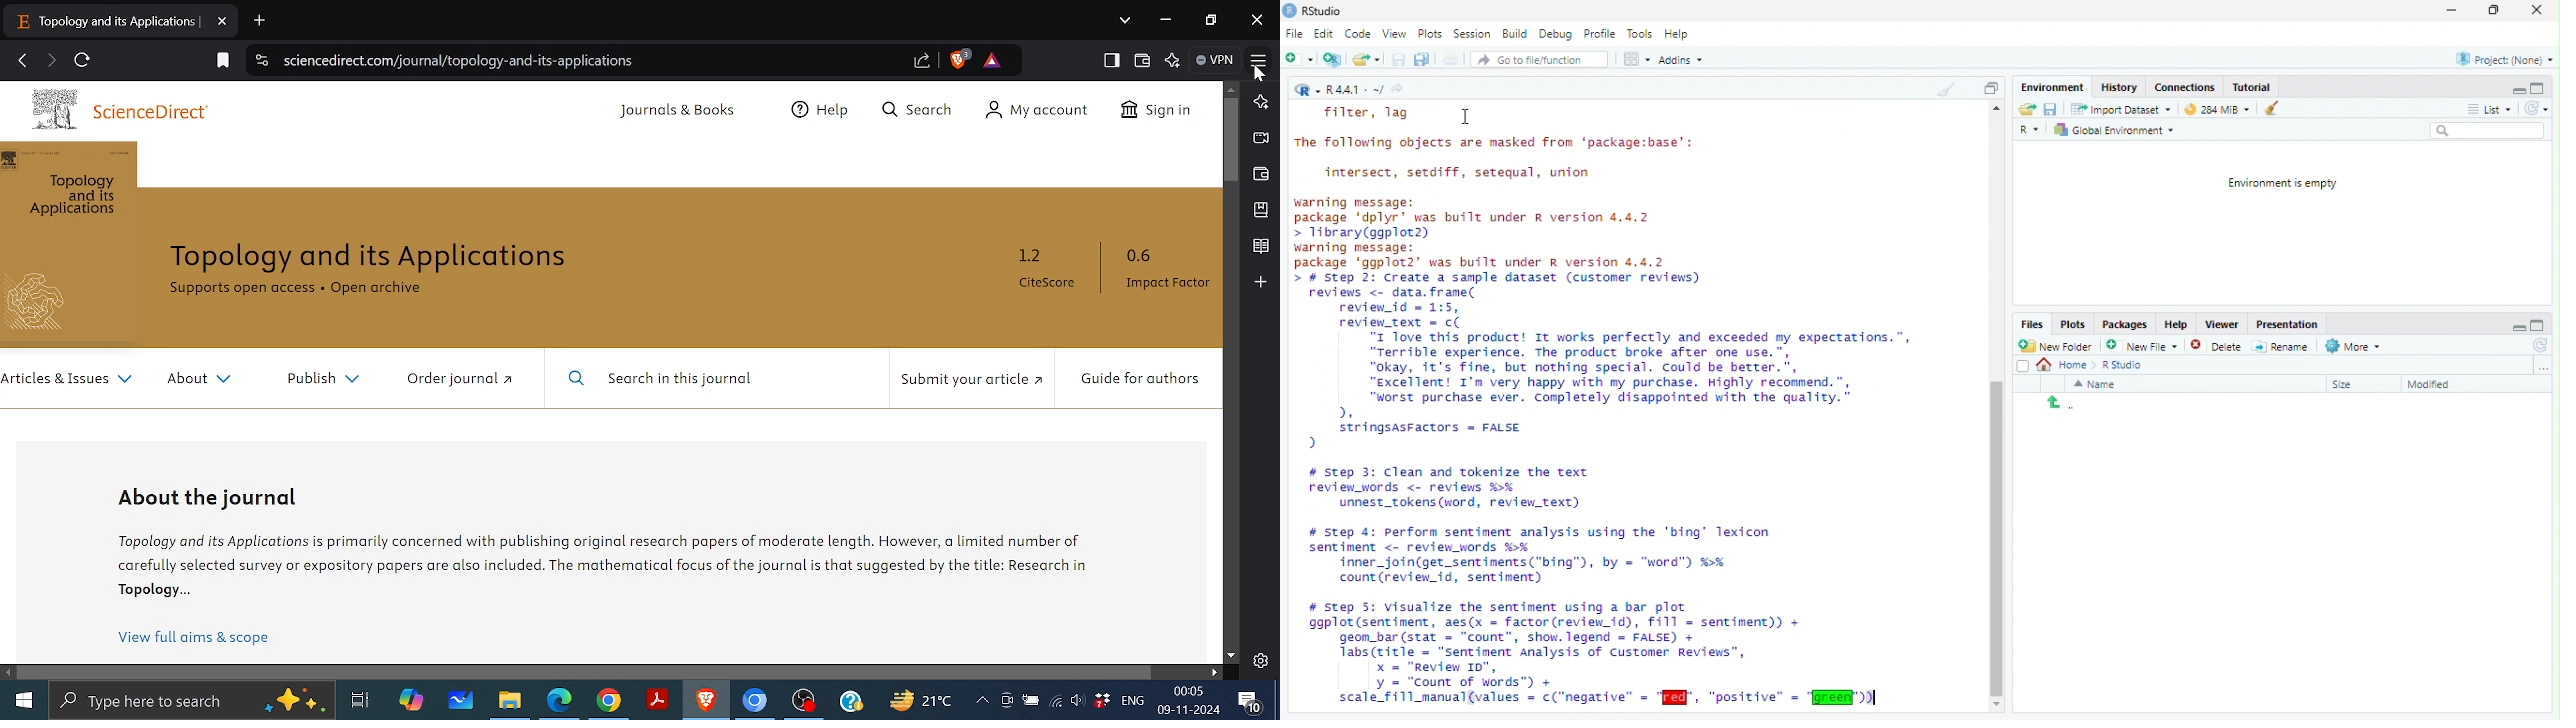 Image resolution: width=2576 pixels, height=728 pixels. Describe the element at coordinates (2537, 88) in the screenshot. I see `Maximize` at that location.